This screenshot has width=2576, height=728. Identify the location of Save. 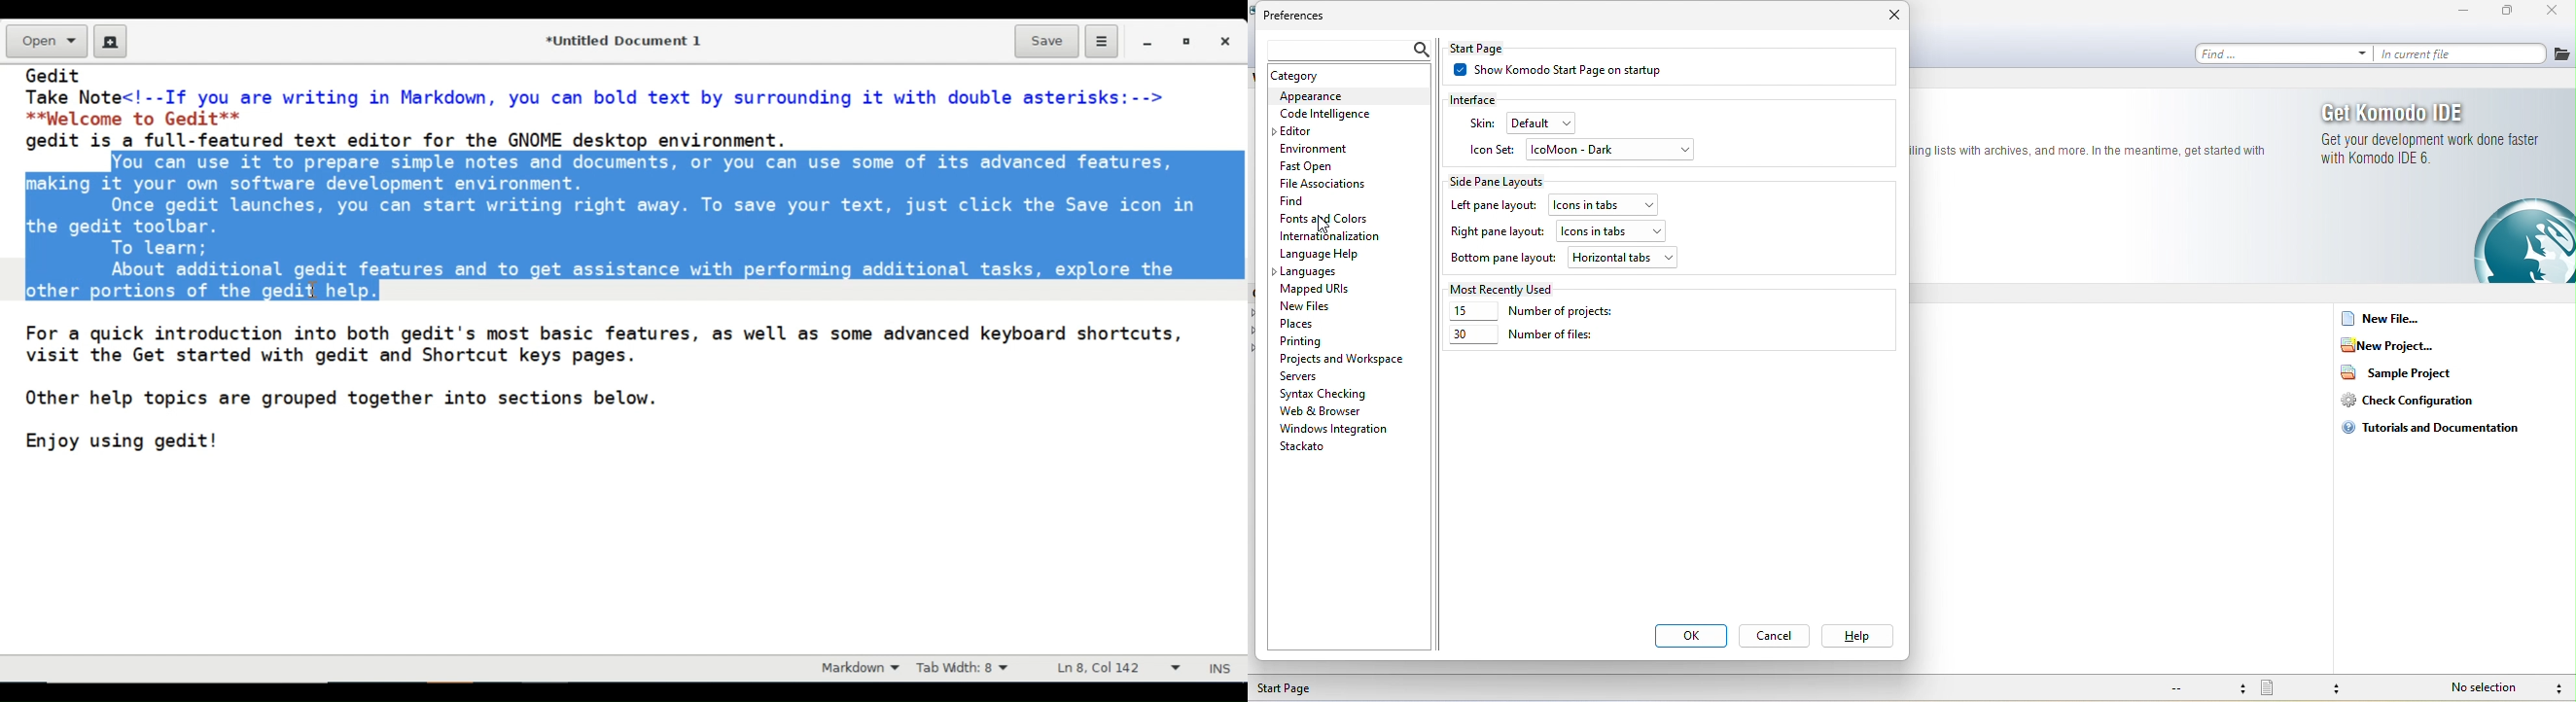
(1047, 40).